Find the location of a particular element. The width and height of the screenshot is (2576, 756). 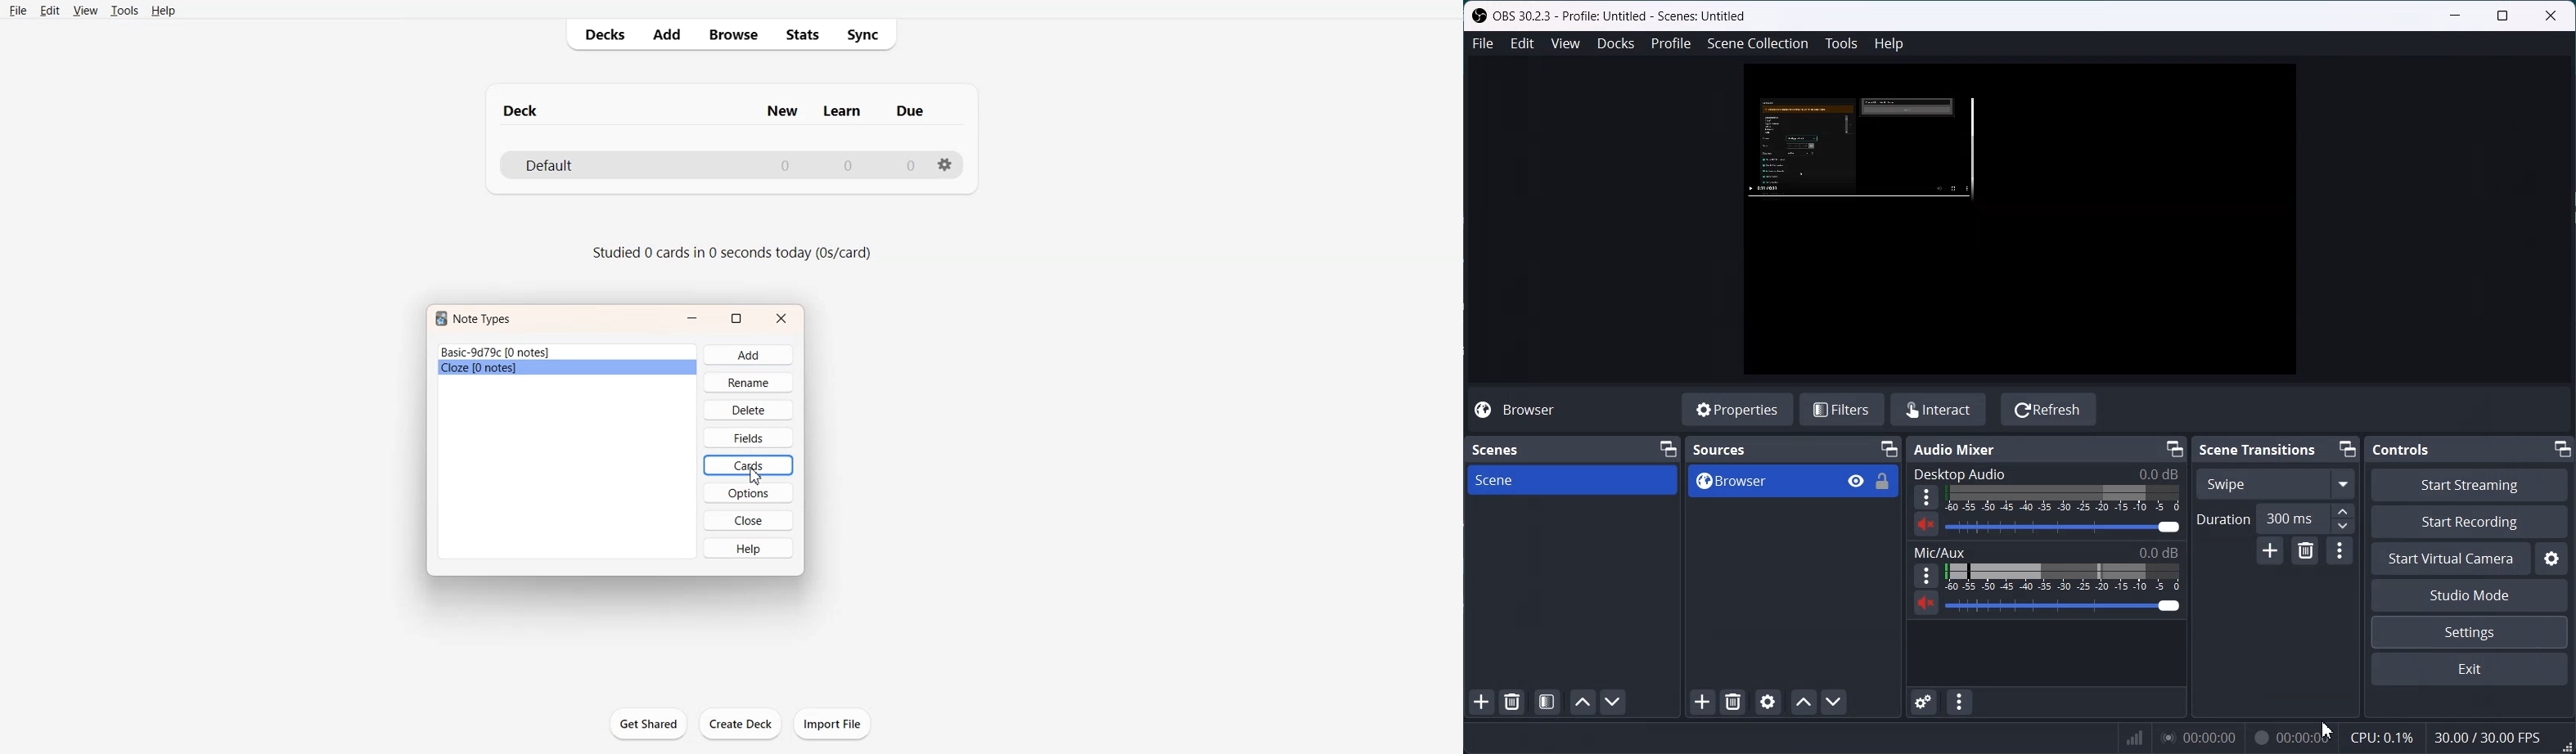

Minimize is located at coordinates (1669, 448).